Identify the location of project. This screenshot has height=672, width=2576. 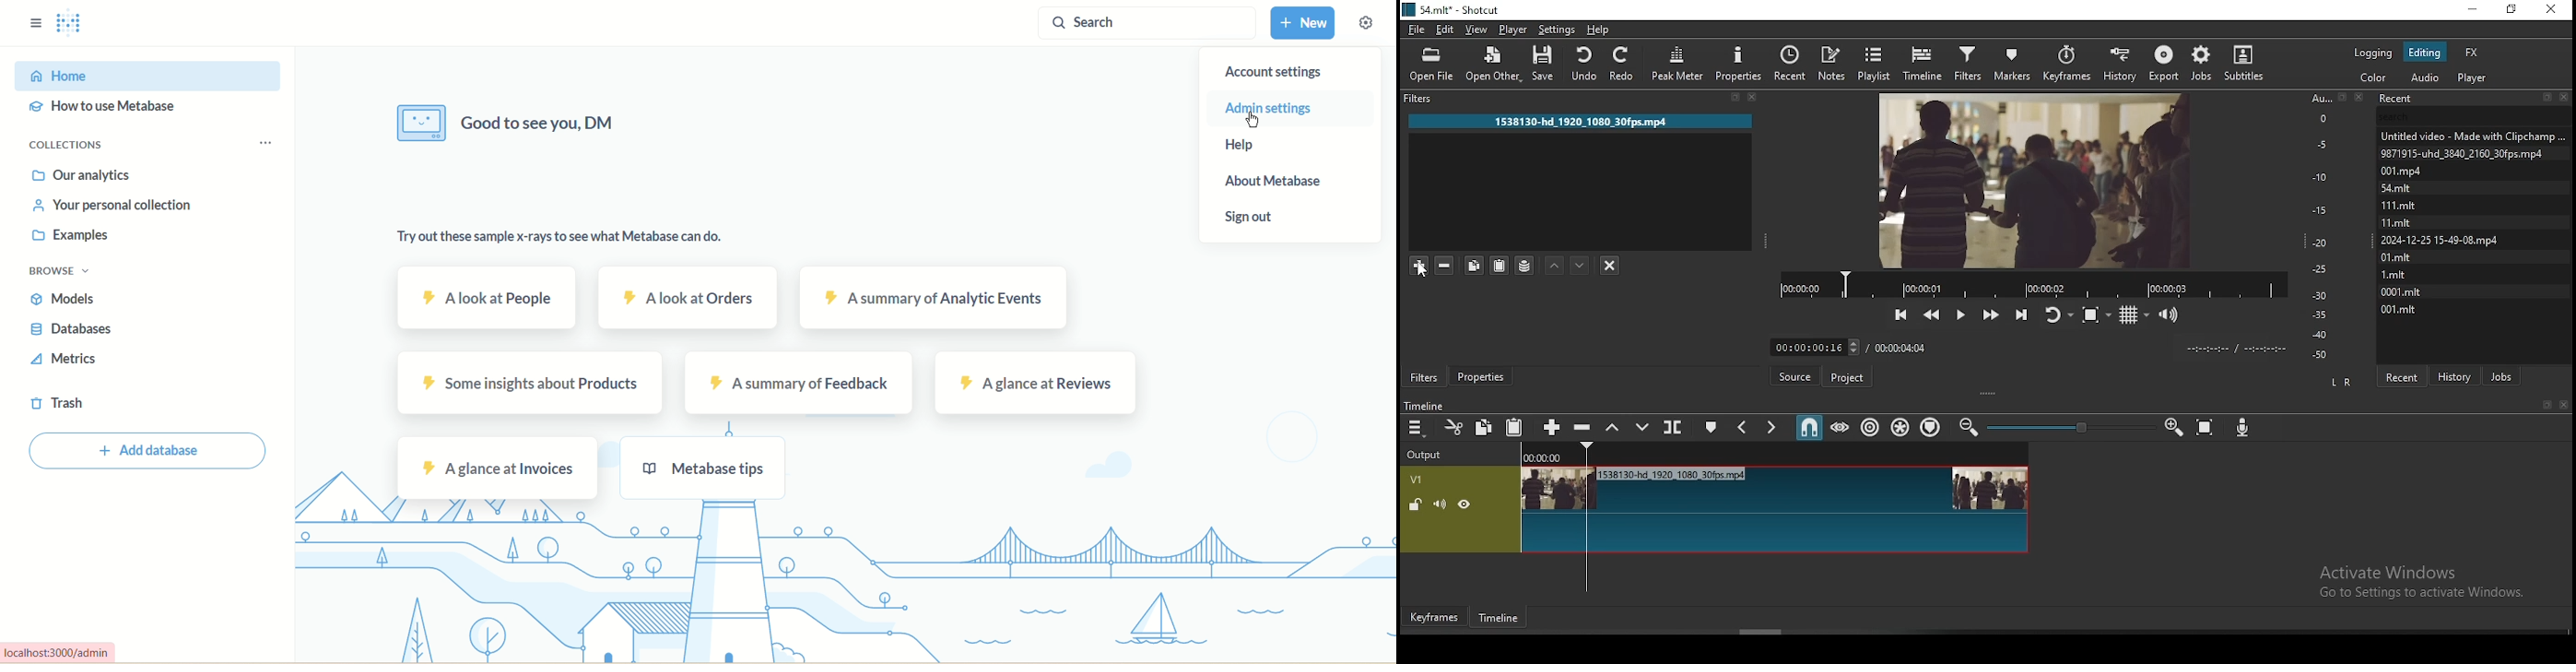
(1848, 380).